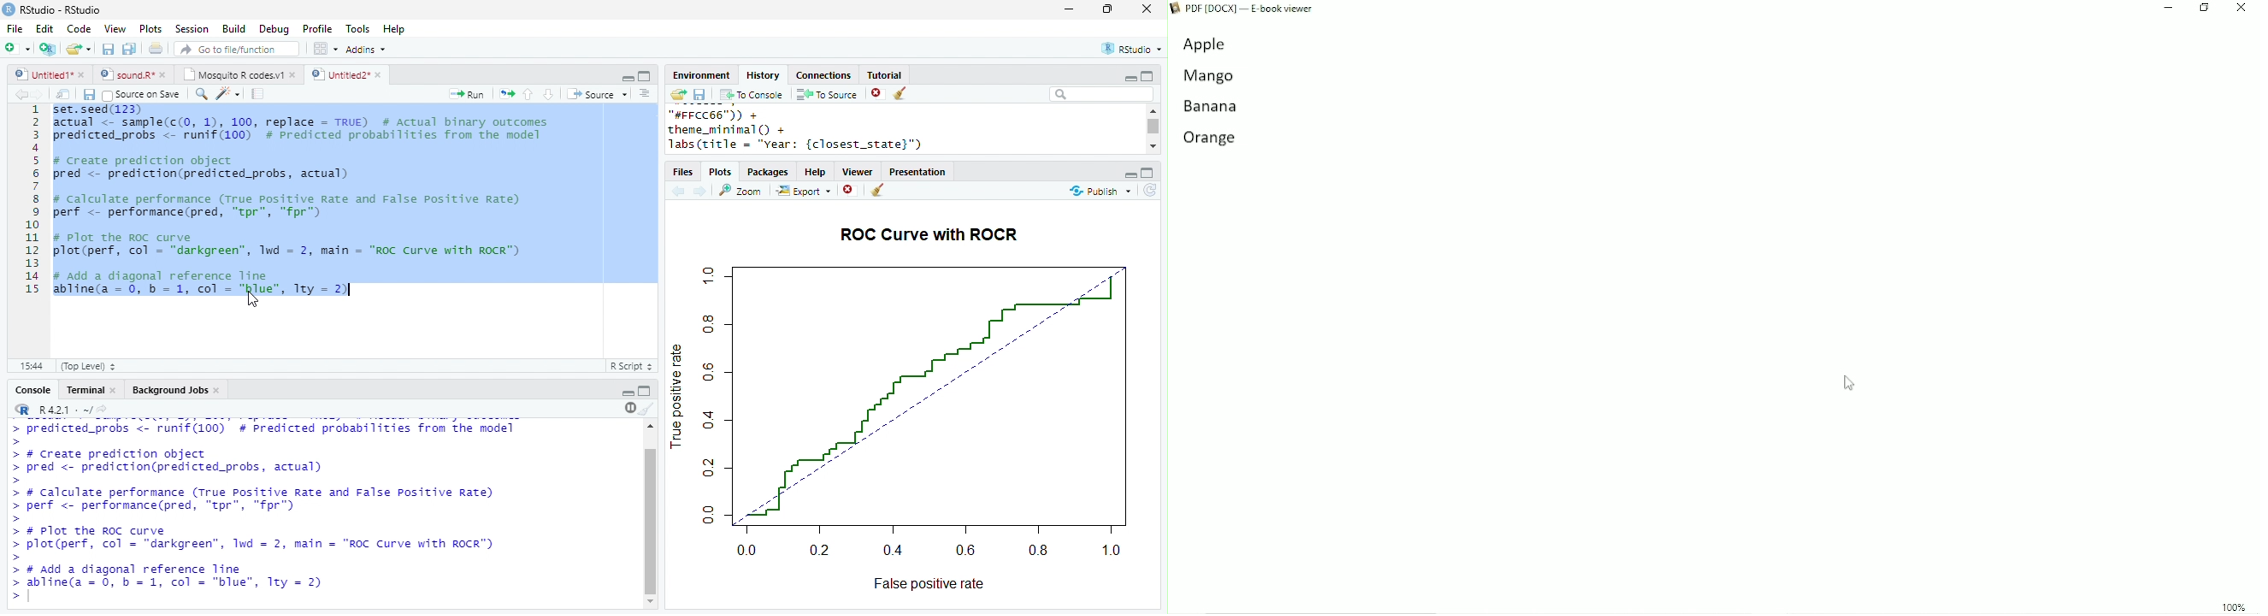  What do you see at coordinates (202, 168) in the screenshot?
I see `# Create prediction object
pred <- prediction(predicted_probs, actual)` at bounding box center [202, 168].